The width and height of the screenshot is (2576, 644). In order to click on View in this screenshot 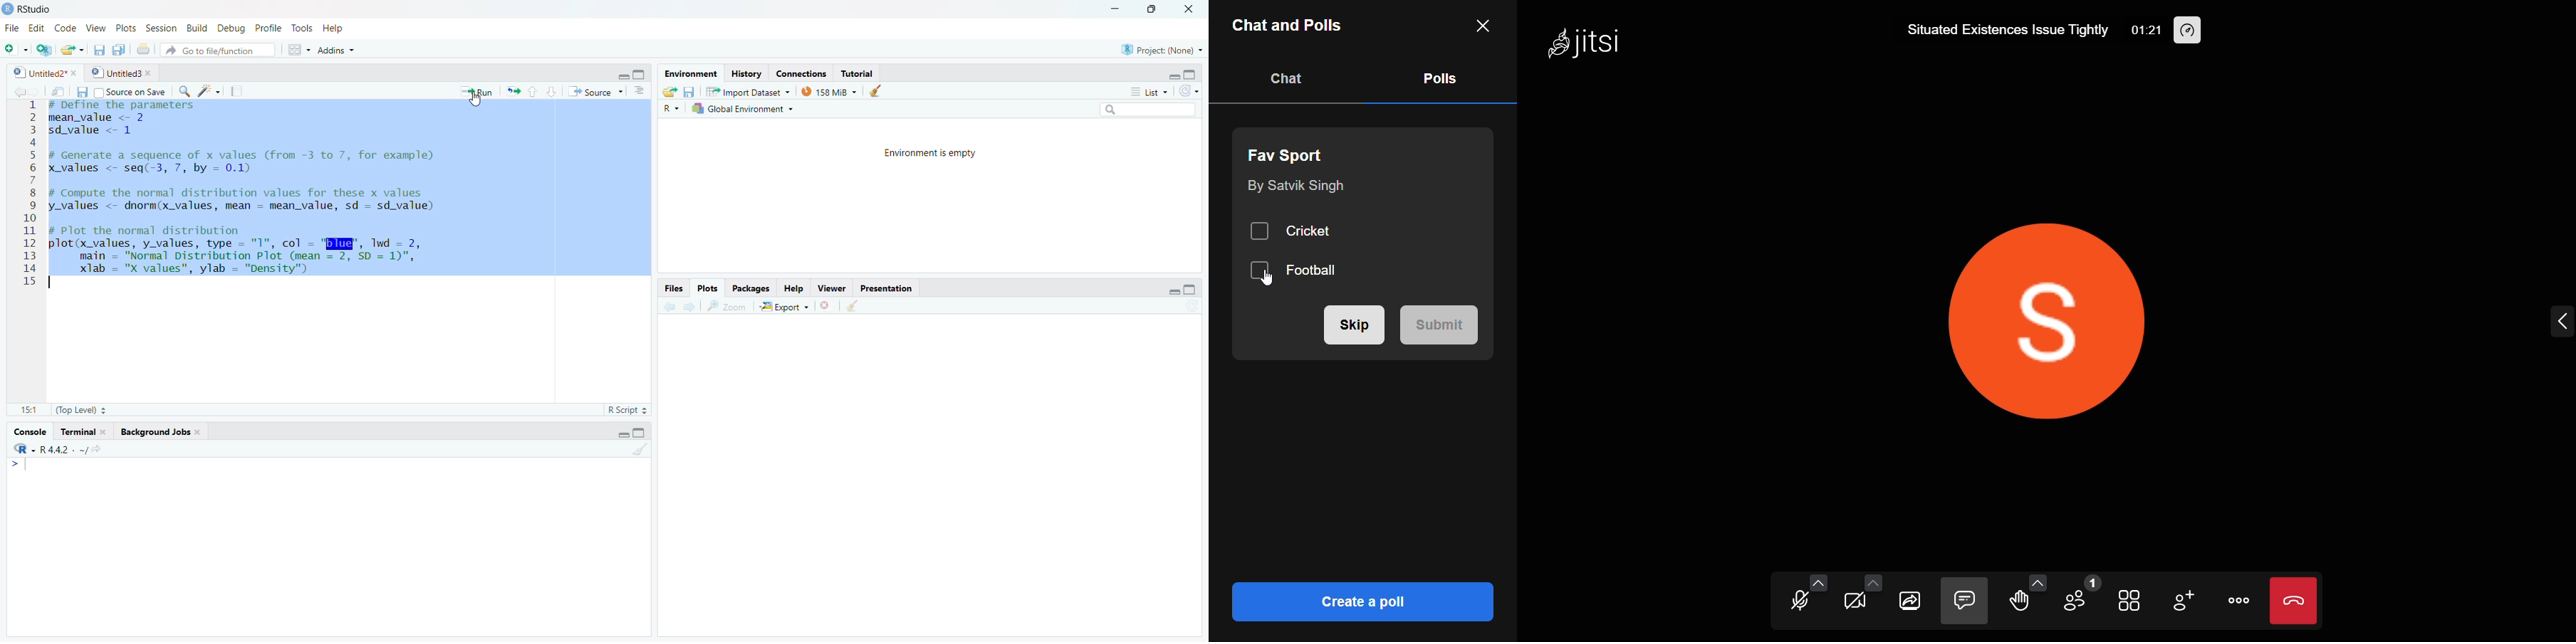, I will do `click(93, 26)`.